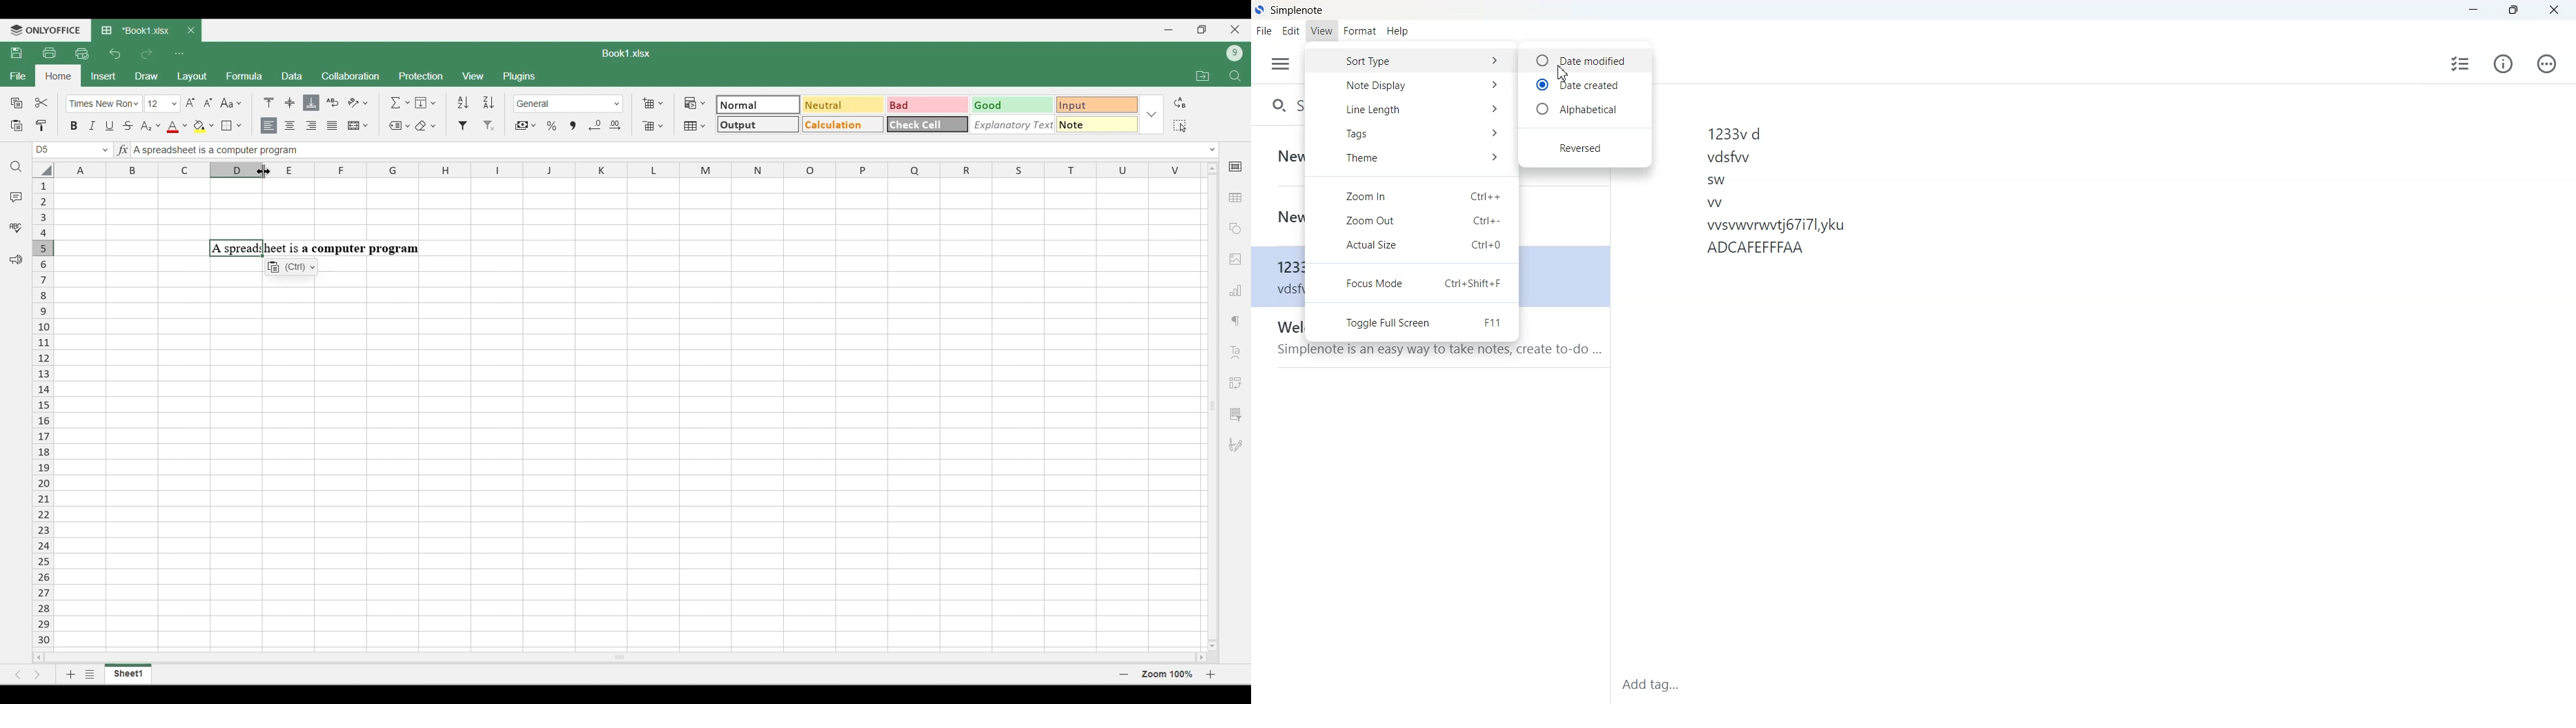 This screenshot has height=728, width=2576. Describe the element at coordinates (551, 126) in the screenshot. I see `Percent style` at that location.